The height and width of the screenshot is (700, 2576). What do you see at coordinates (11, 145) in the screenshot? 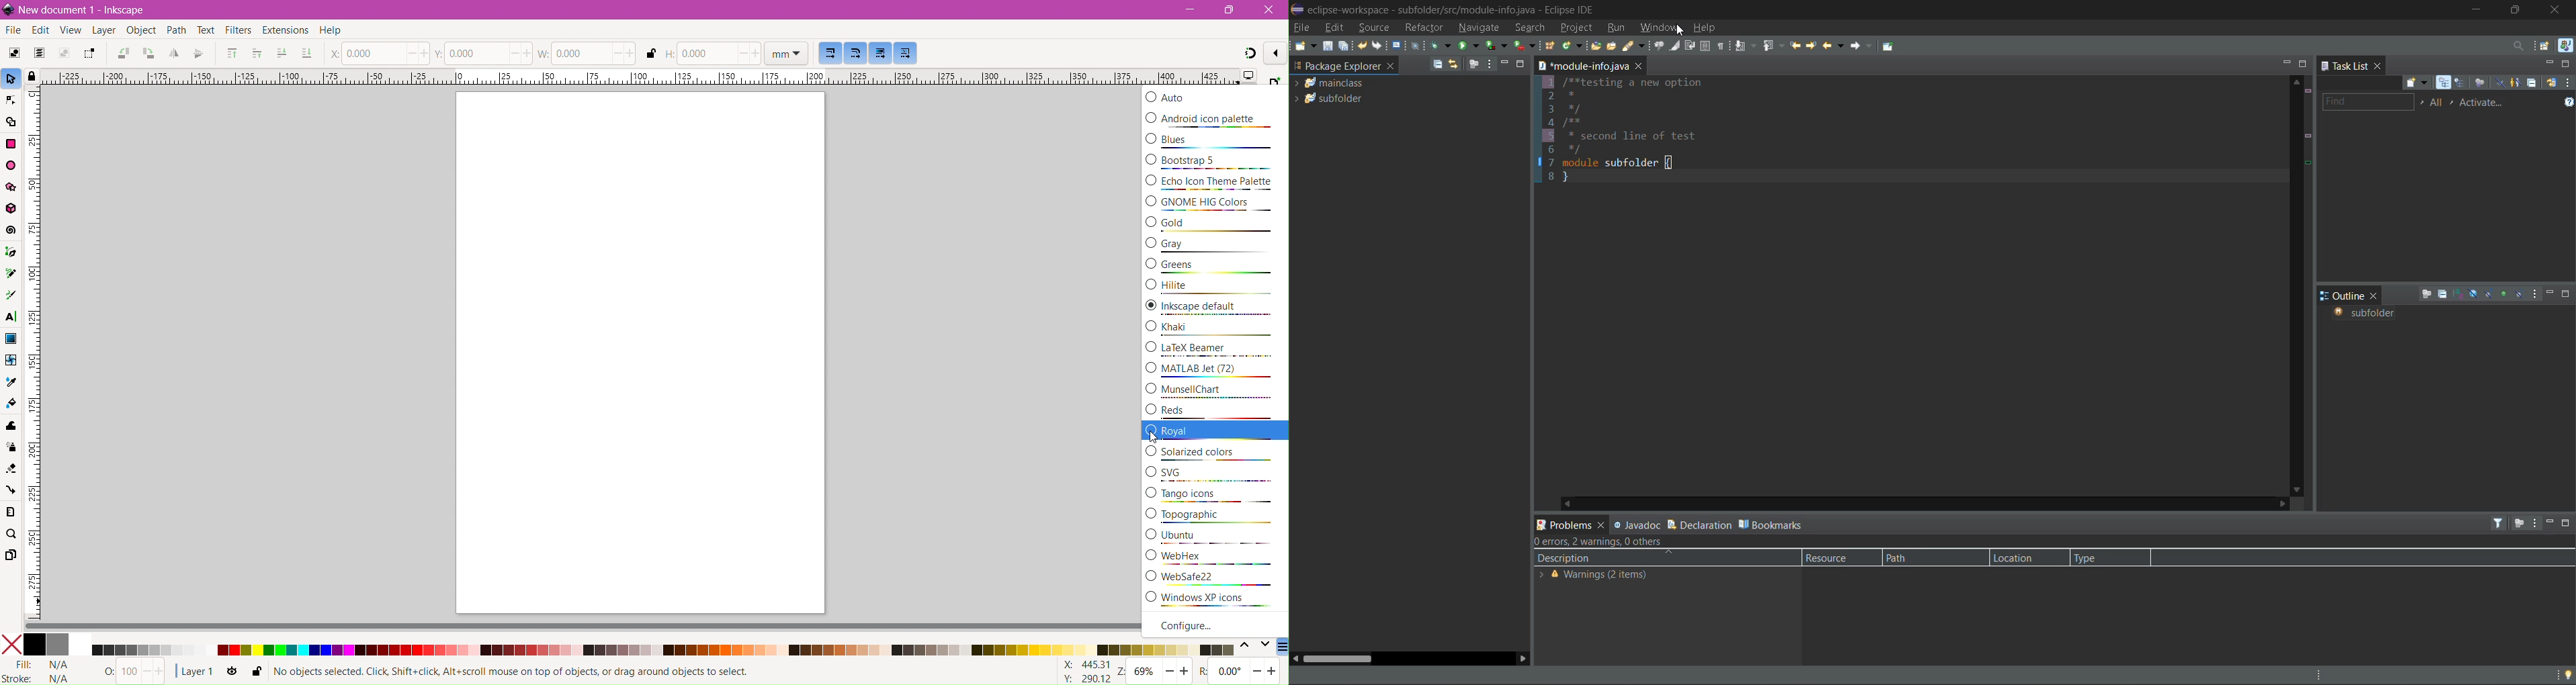
I see `Rectangle Tool` at bounding box center [11, 145].